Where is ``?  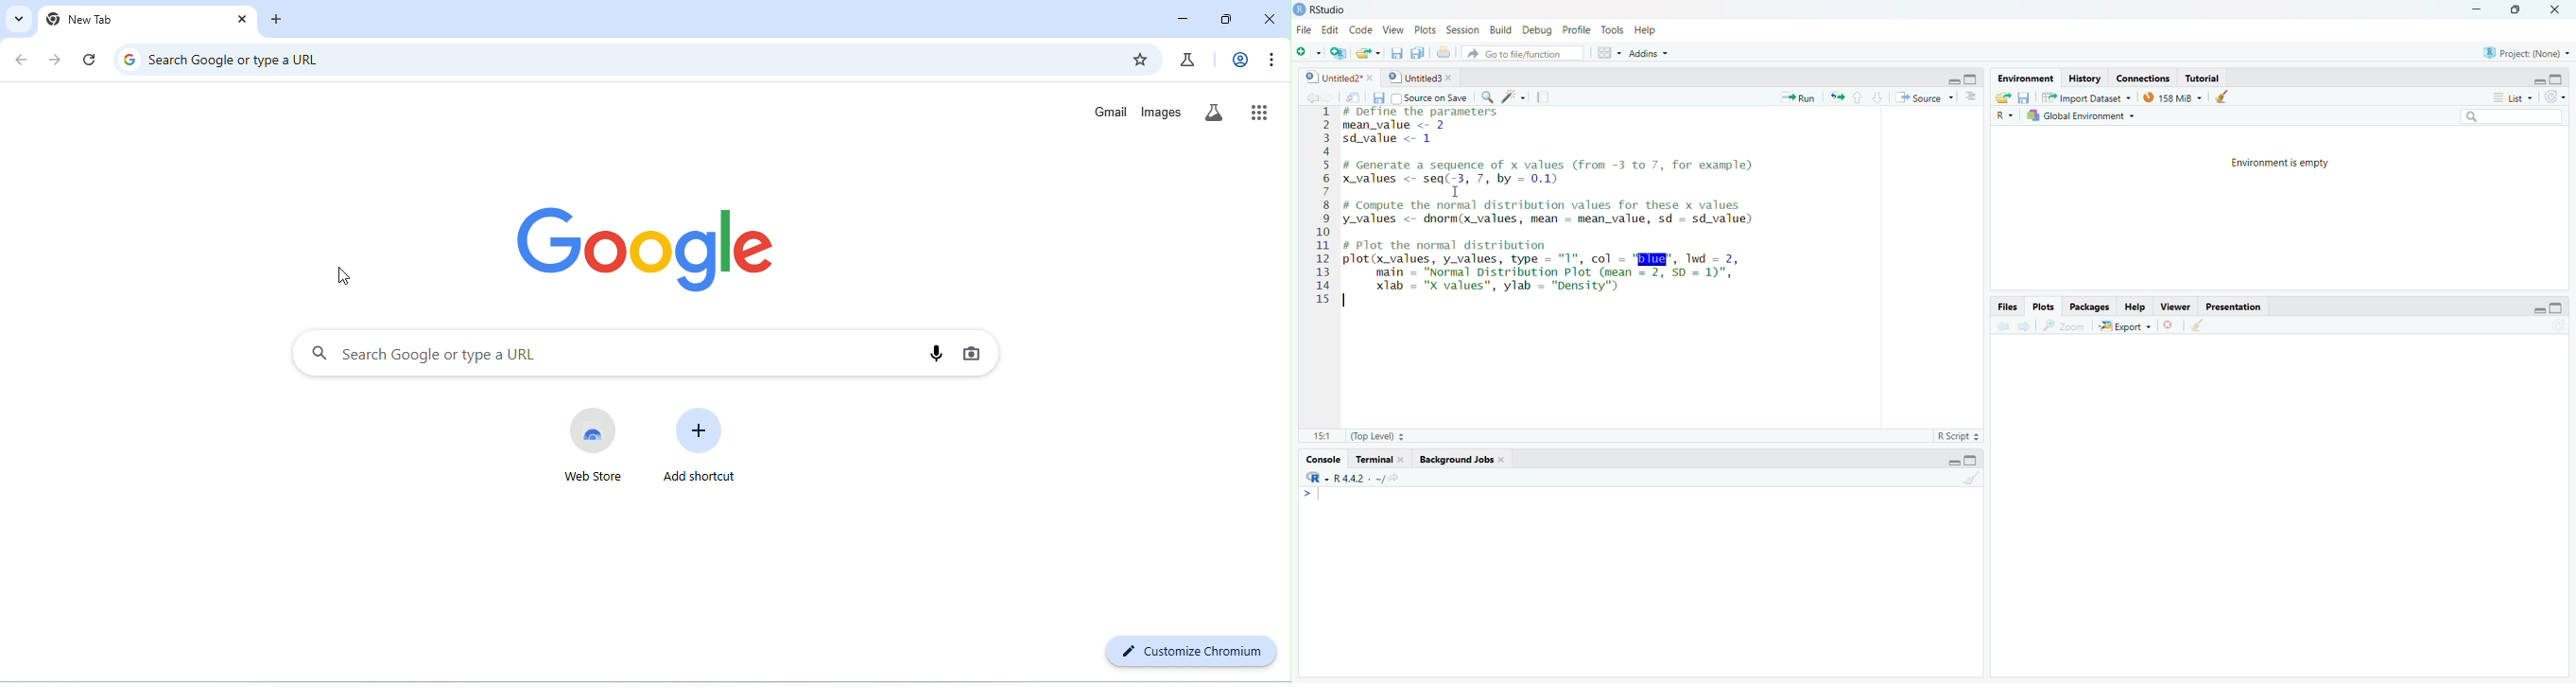
 is located at coordinates (1376, 98).